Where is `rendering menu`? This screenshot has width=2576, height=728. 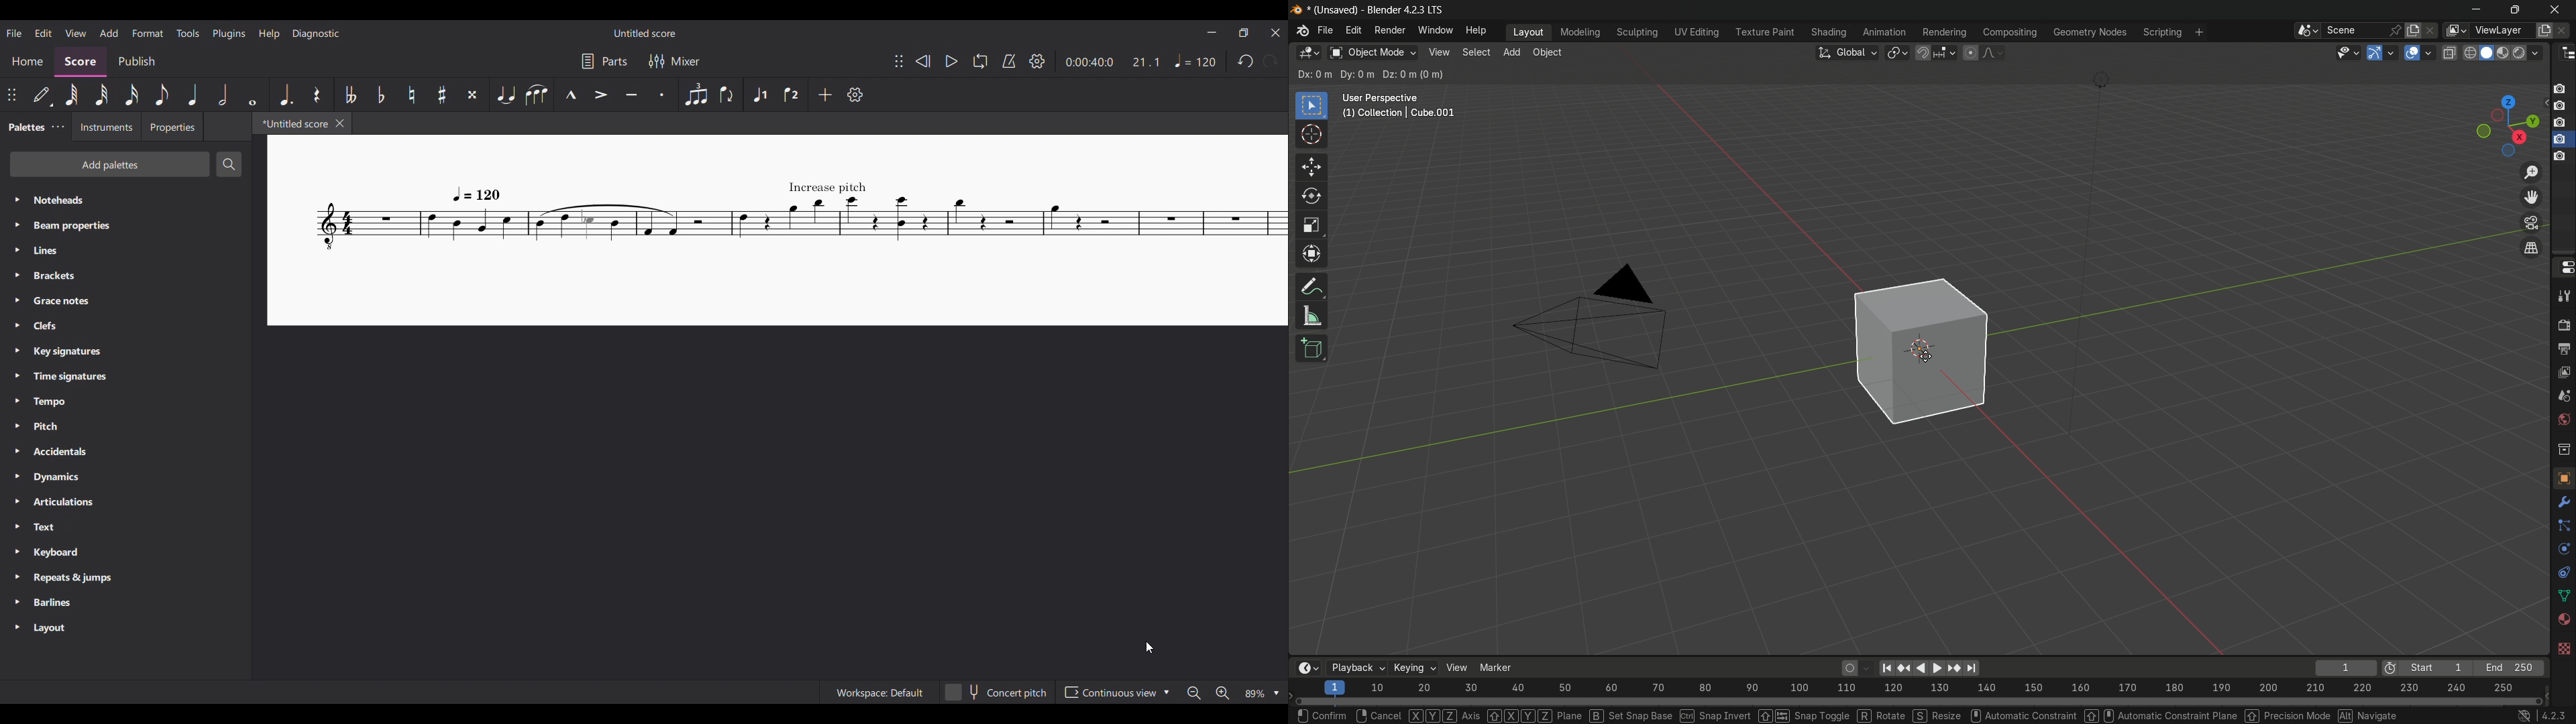
rendering menu is located at coordinates (1943, 32).